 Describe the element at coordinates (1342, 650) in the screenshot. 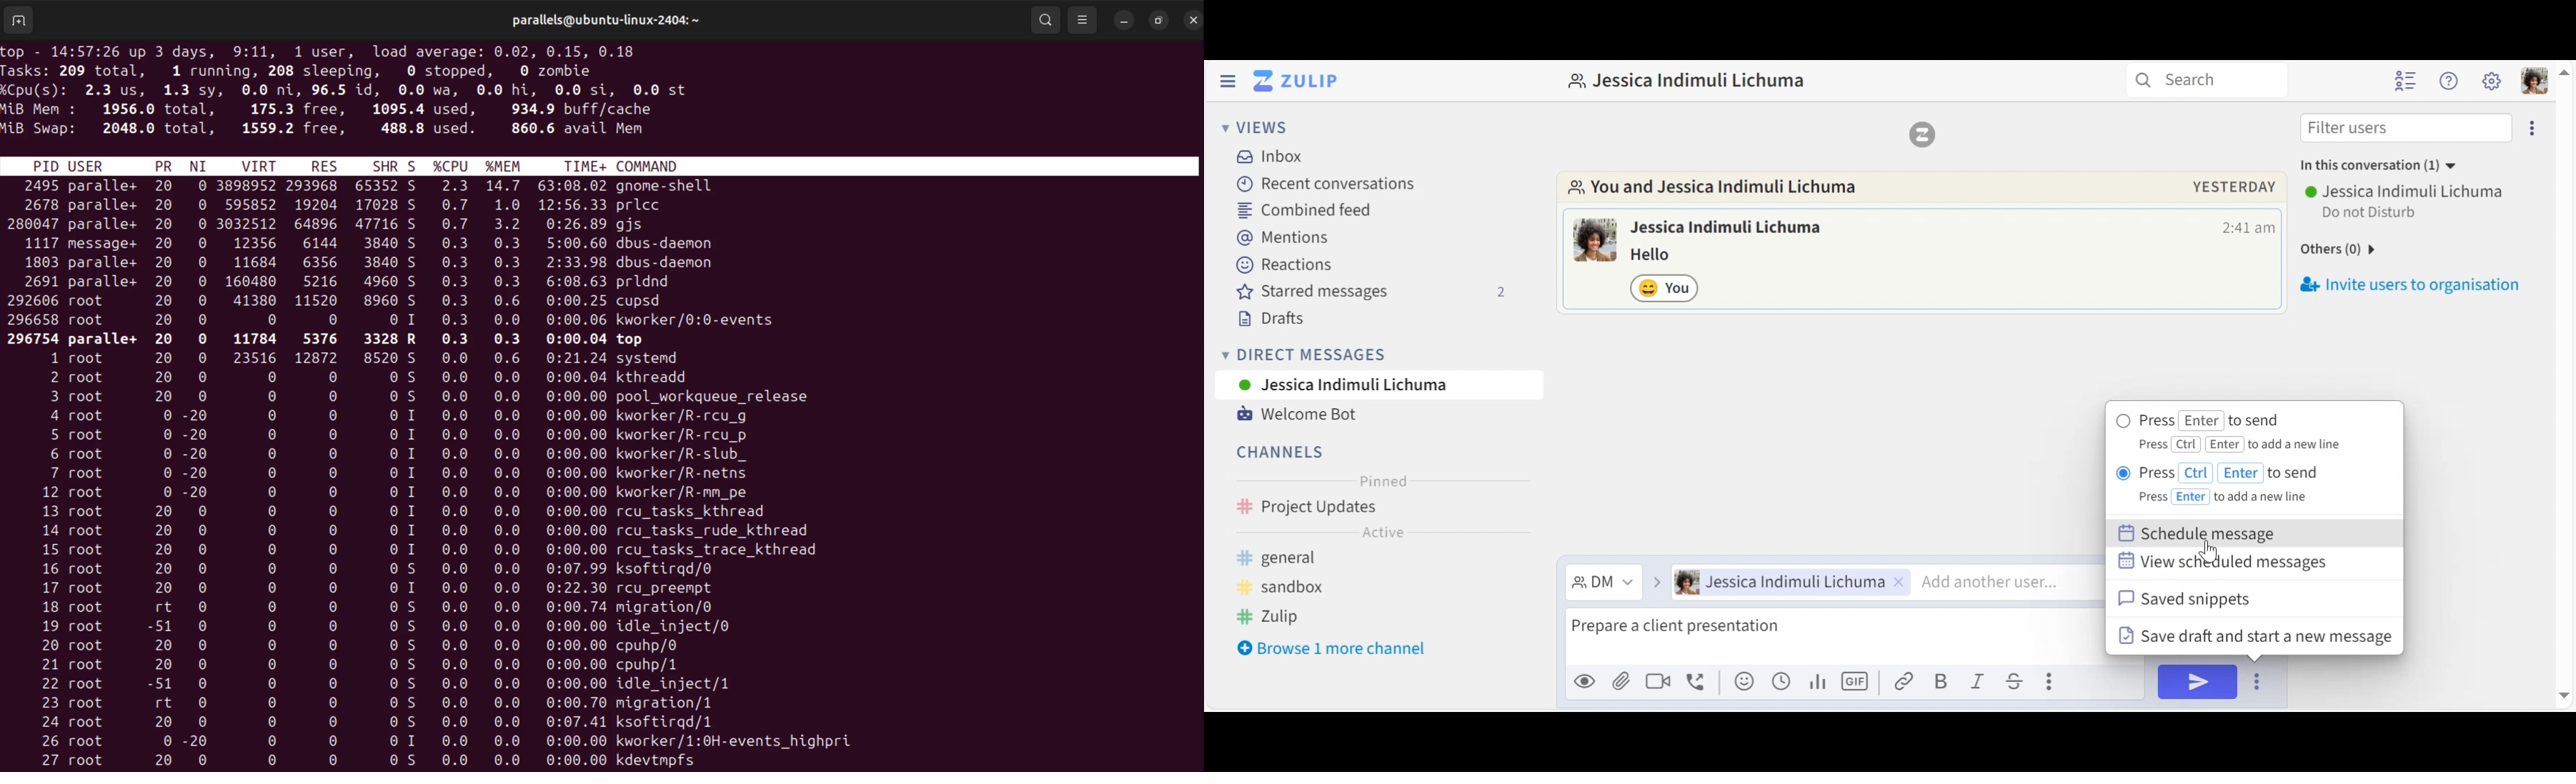

I see `Browse more channel` at that location.